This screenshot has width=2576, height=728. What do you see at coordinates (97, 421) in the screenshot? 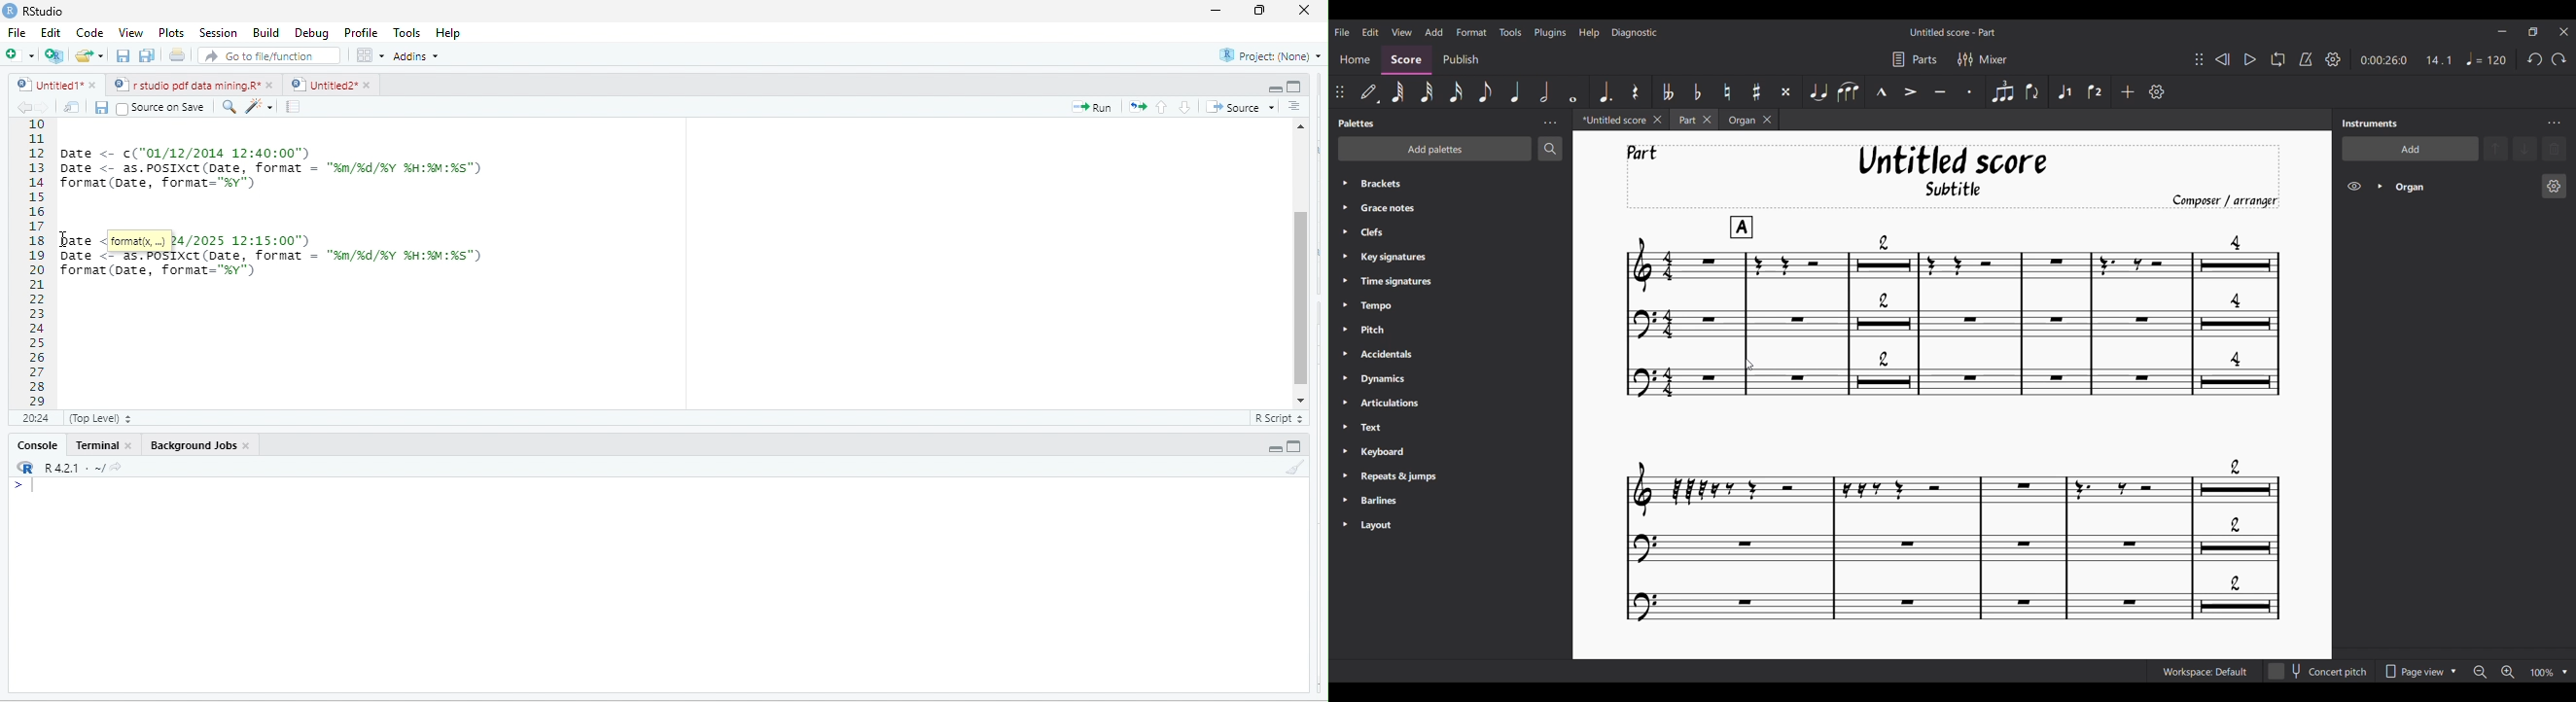
I see `(Top Level) ` at bounding box center [97, 421].